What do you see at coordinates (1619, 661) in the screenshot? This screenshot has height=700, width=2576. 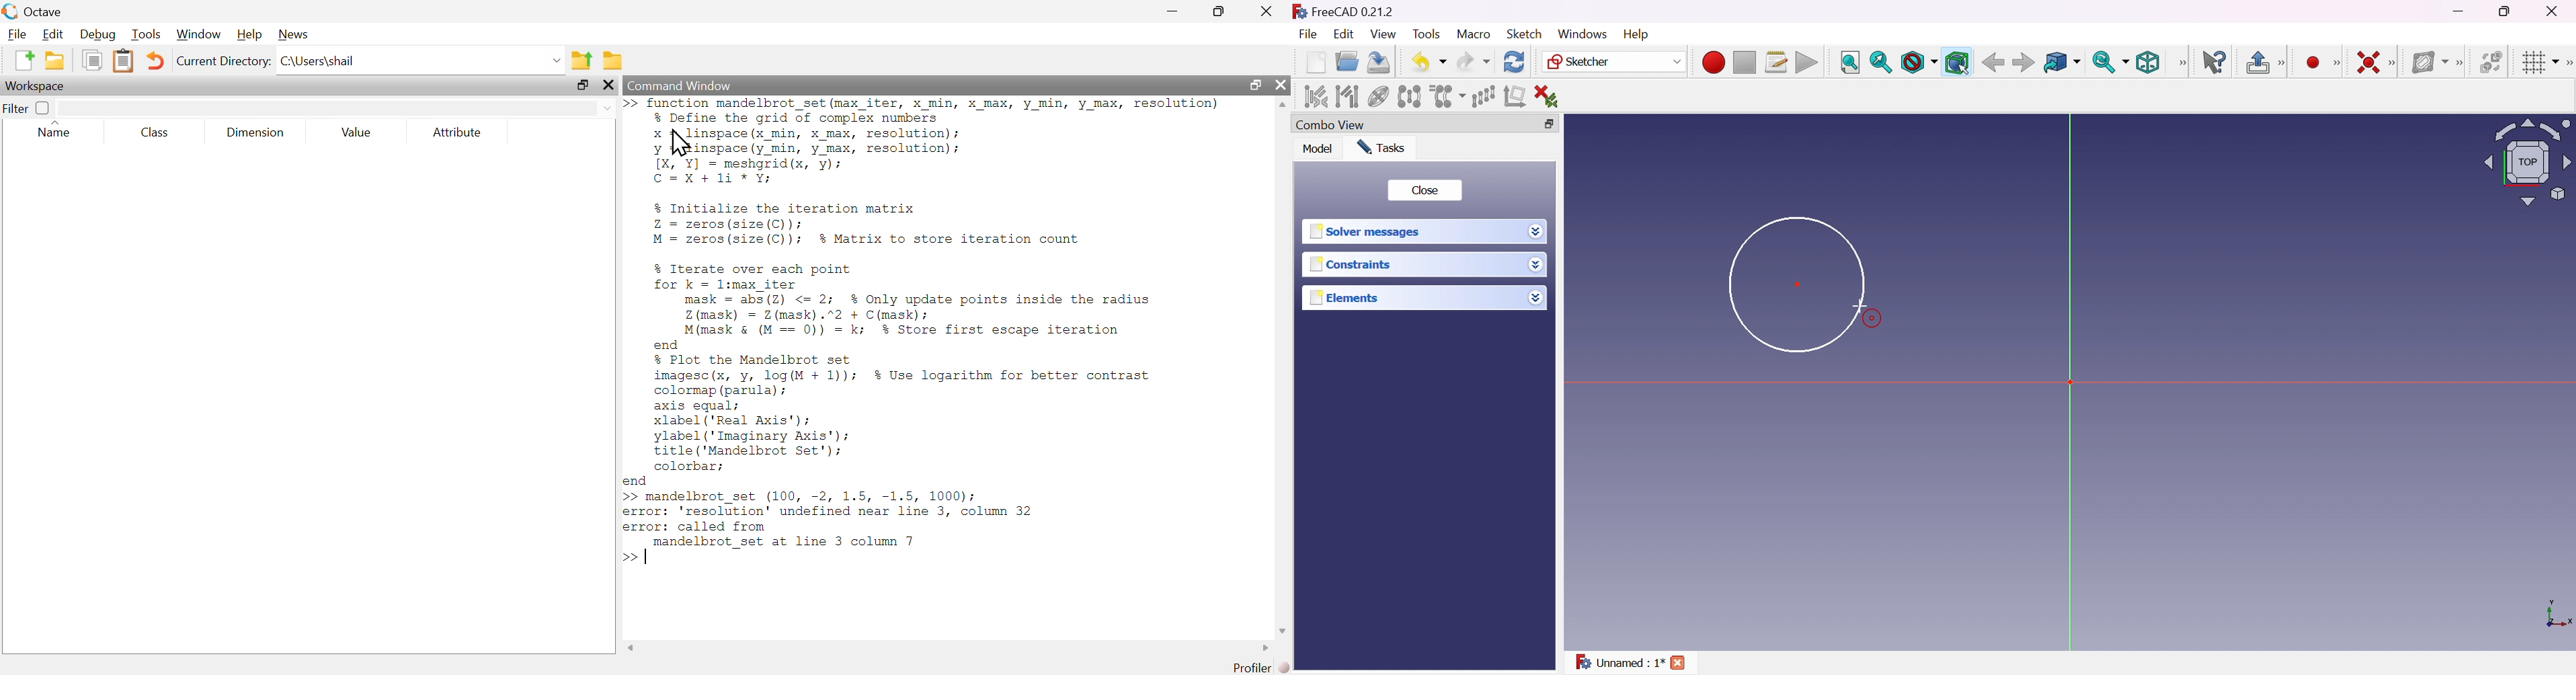 I see `Unnamed : 1*` at bounding box center [1619, 661].